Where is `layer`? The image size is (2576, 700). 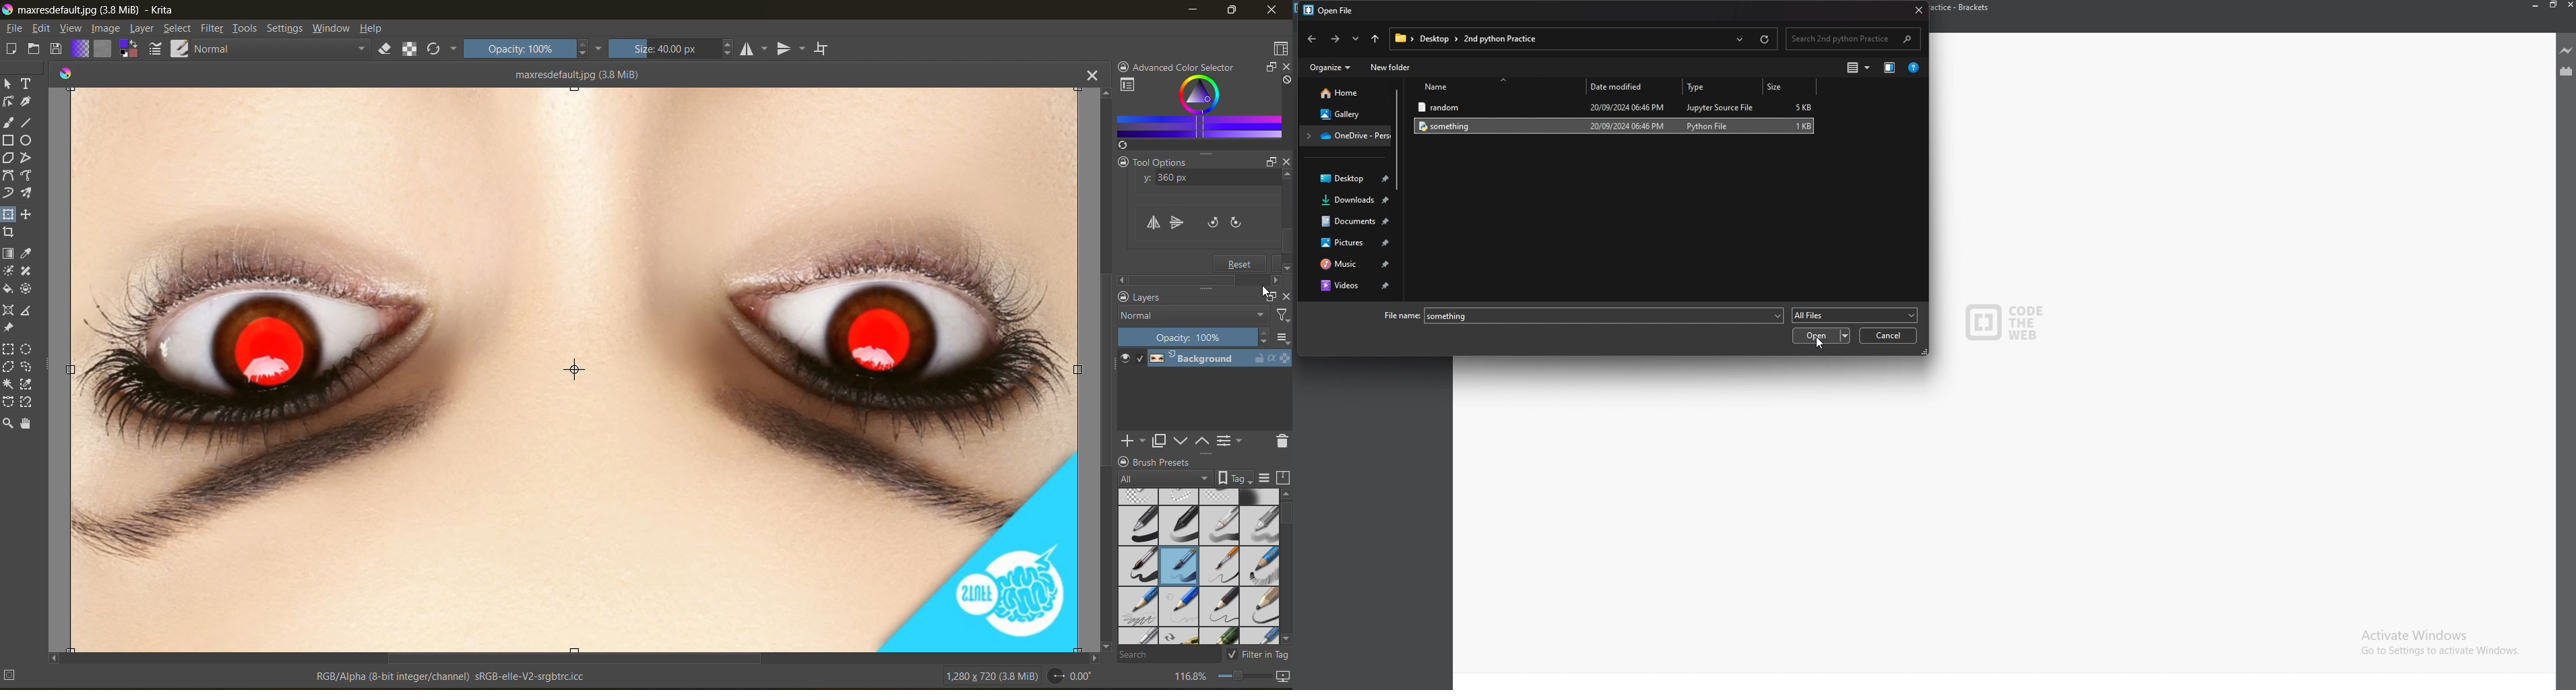 layer is located at coordinates (142, 28).